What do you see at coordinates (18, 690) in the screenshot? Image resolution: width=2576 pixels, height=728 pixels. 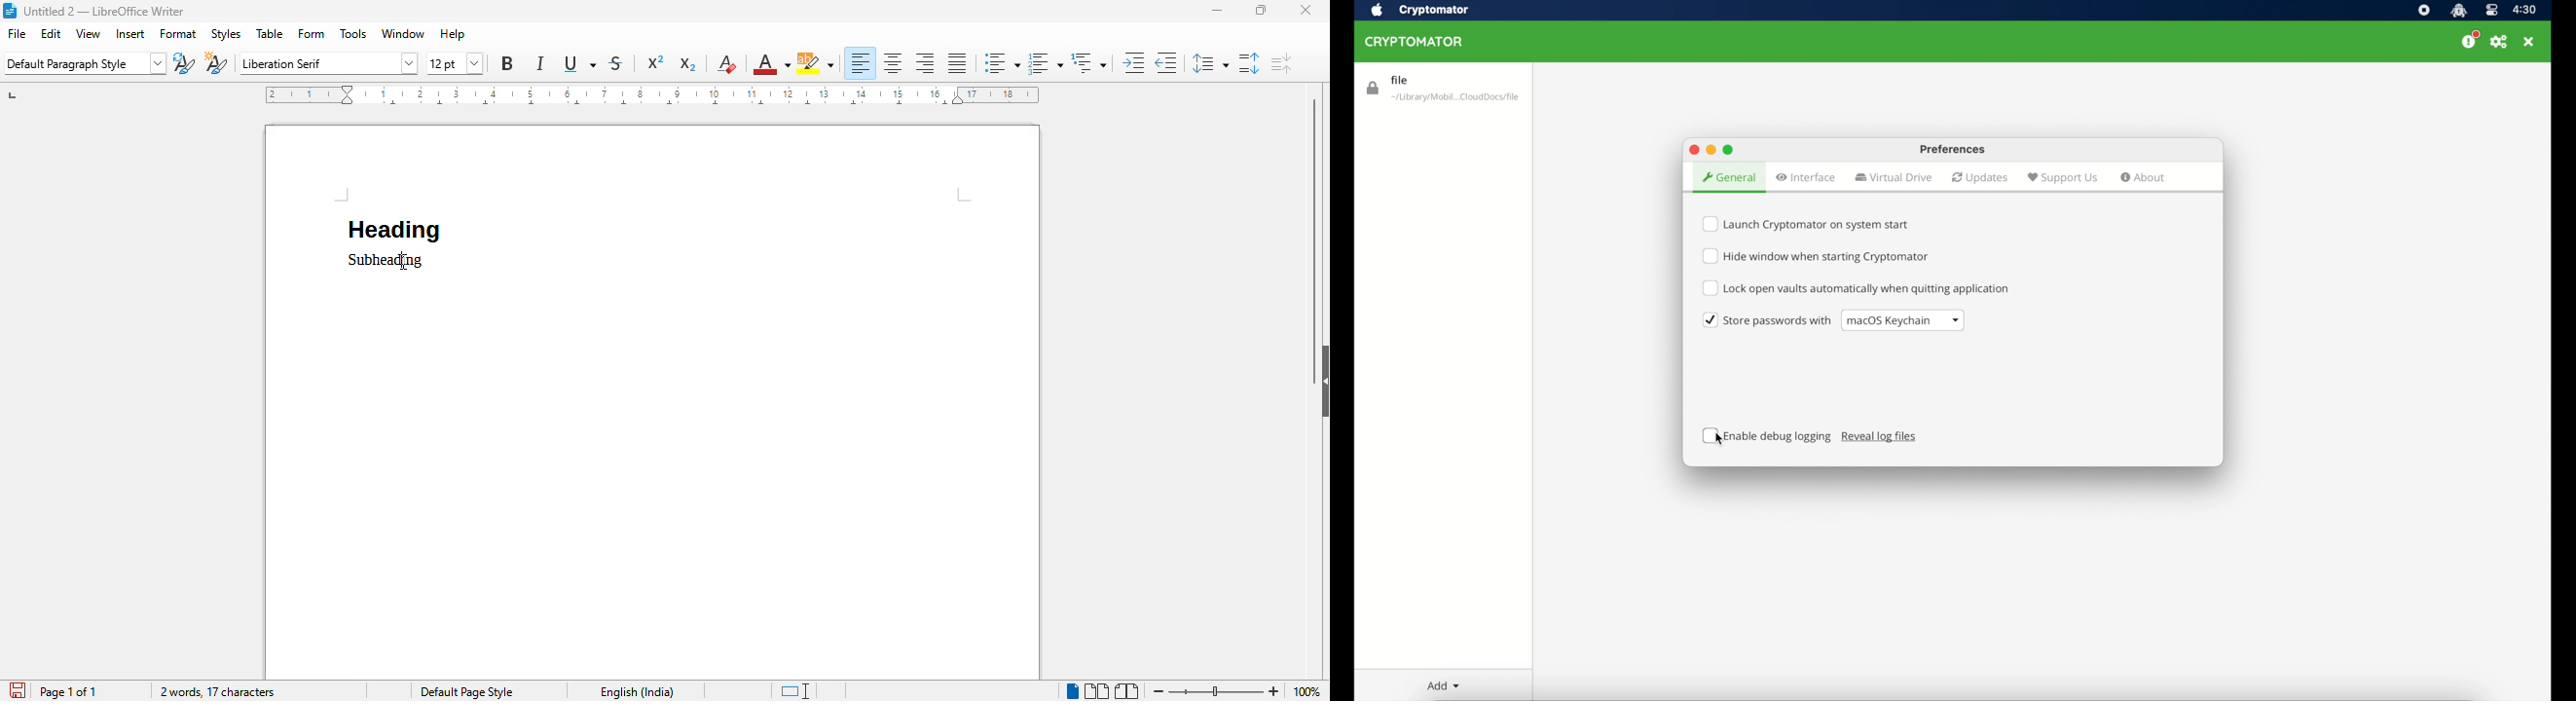 I see `click to save document` at bounding box center [18, 690].